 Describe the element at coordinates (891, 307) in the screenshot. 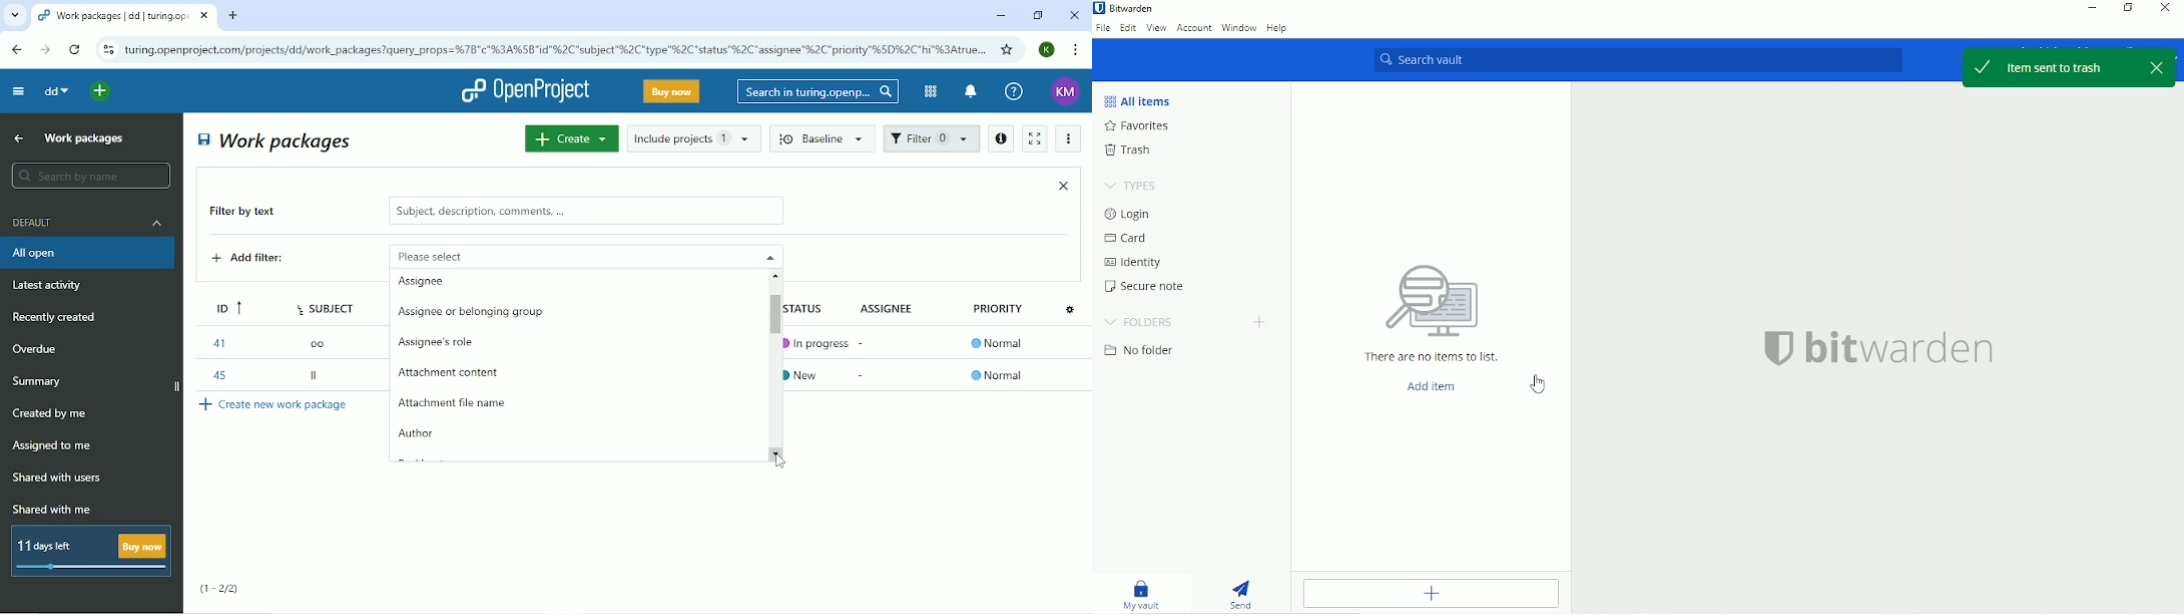

I see `Assignee` at that location.